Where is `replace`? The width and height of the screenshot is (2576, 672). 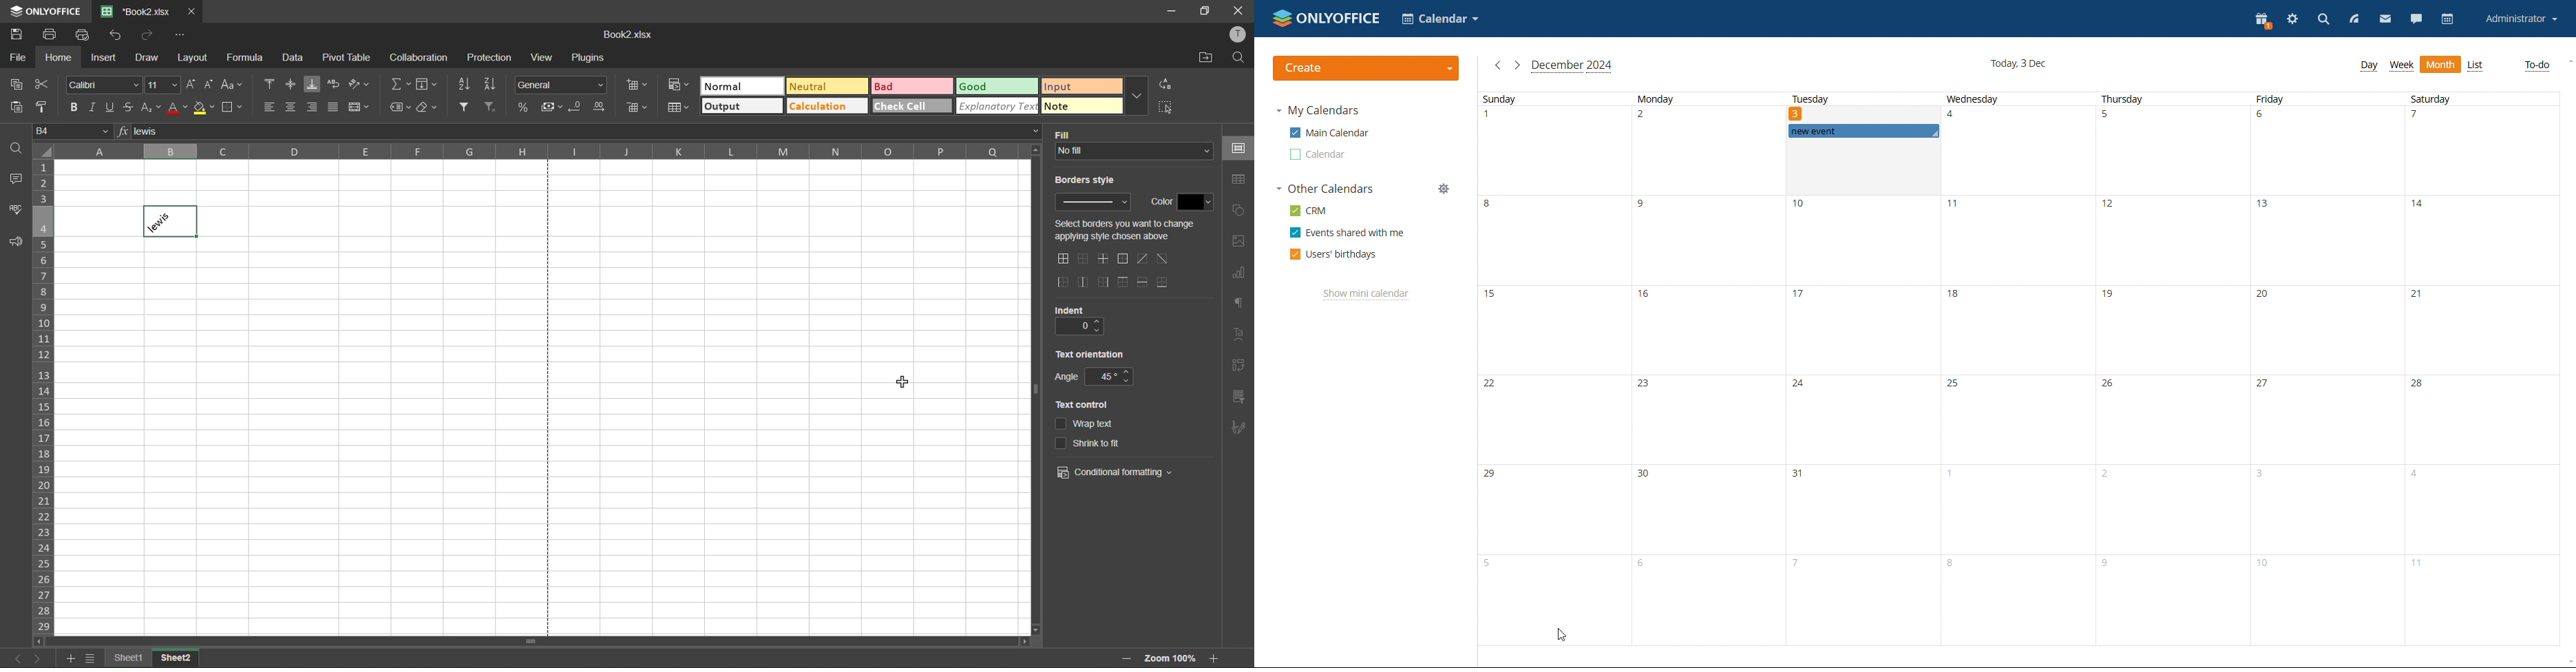
replace is located at coordinates (1167, 83).